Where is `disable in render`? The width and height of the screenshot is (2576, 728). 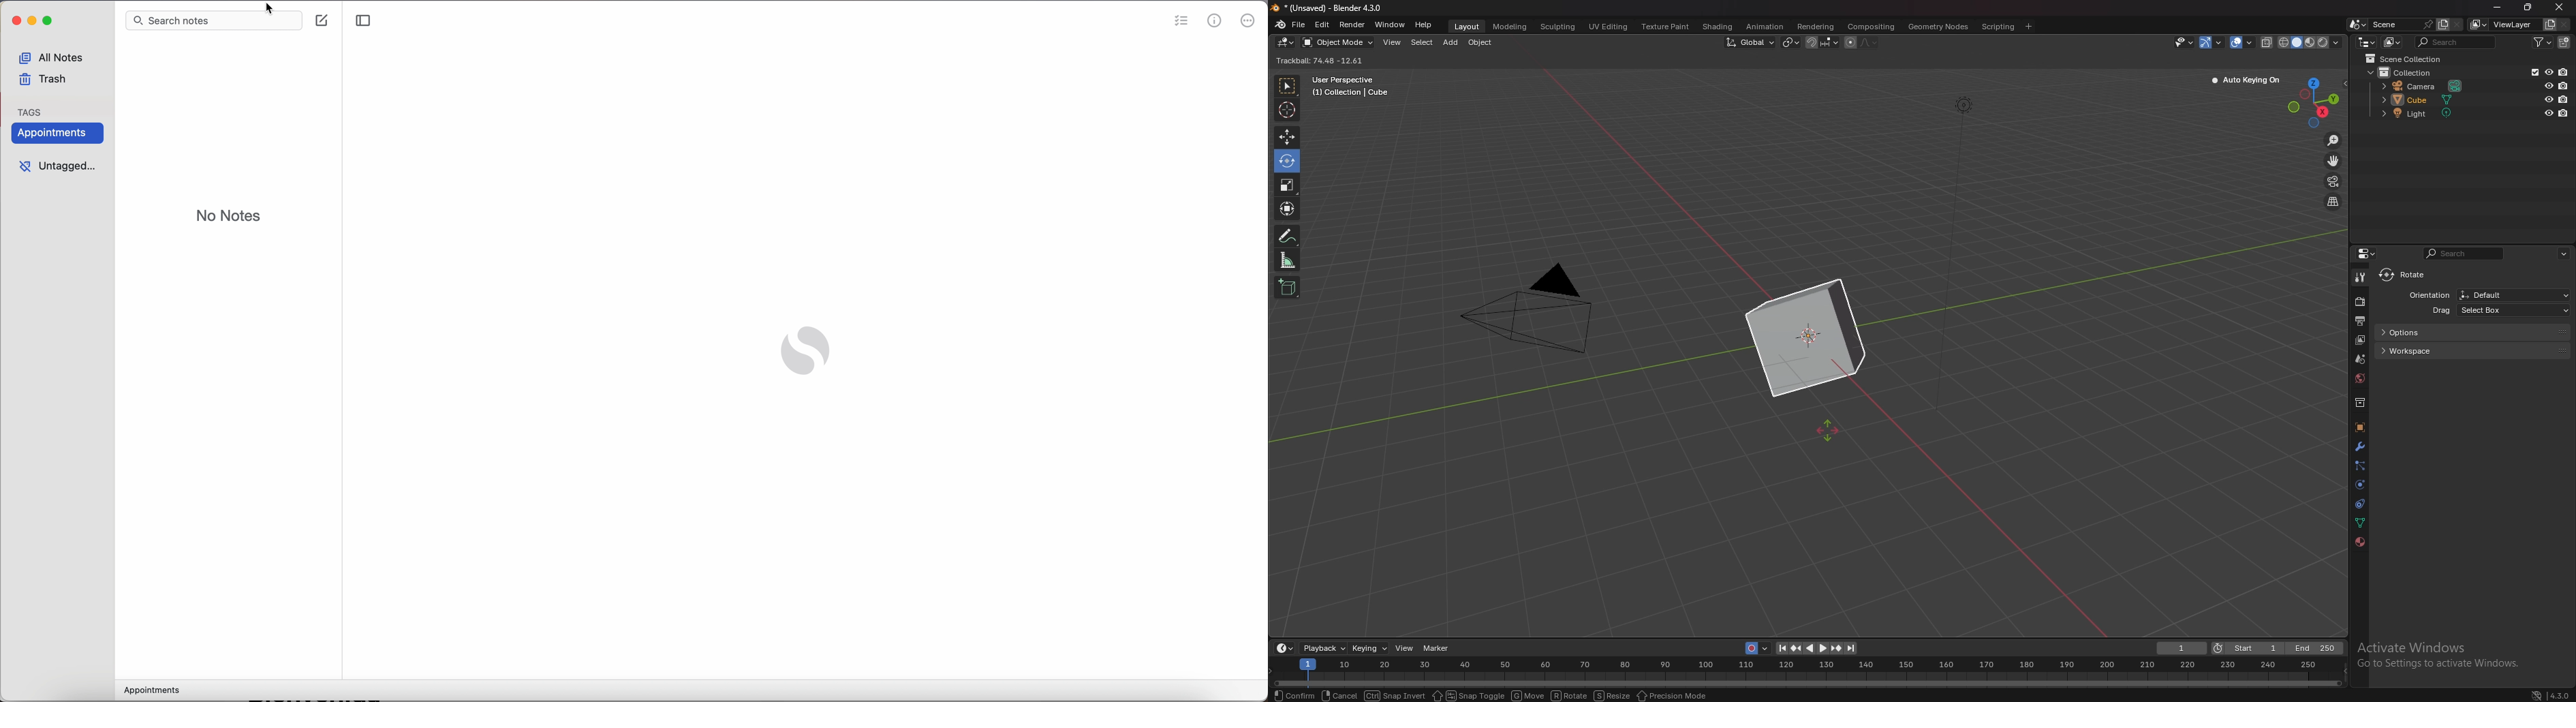
disable in render is located at coordinates (2563, 85).